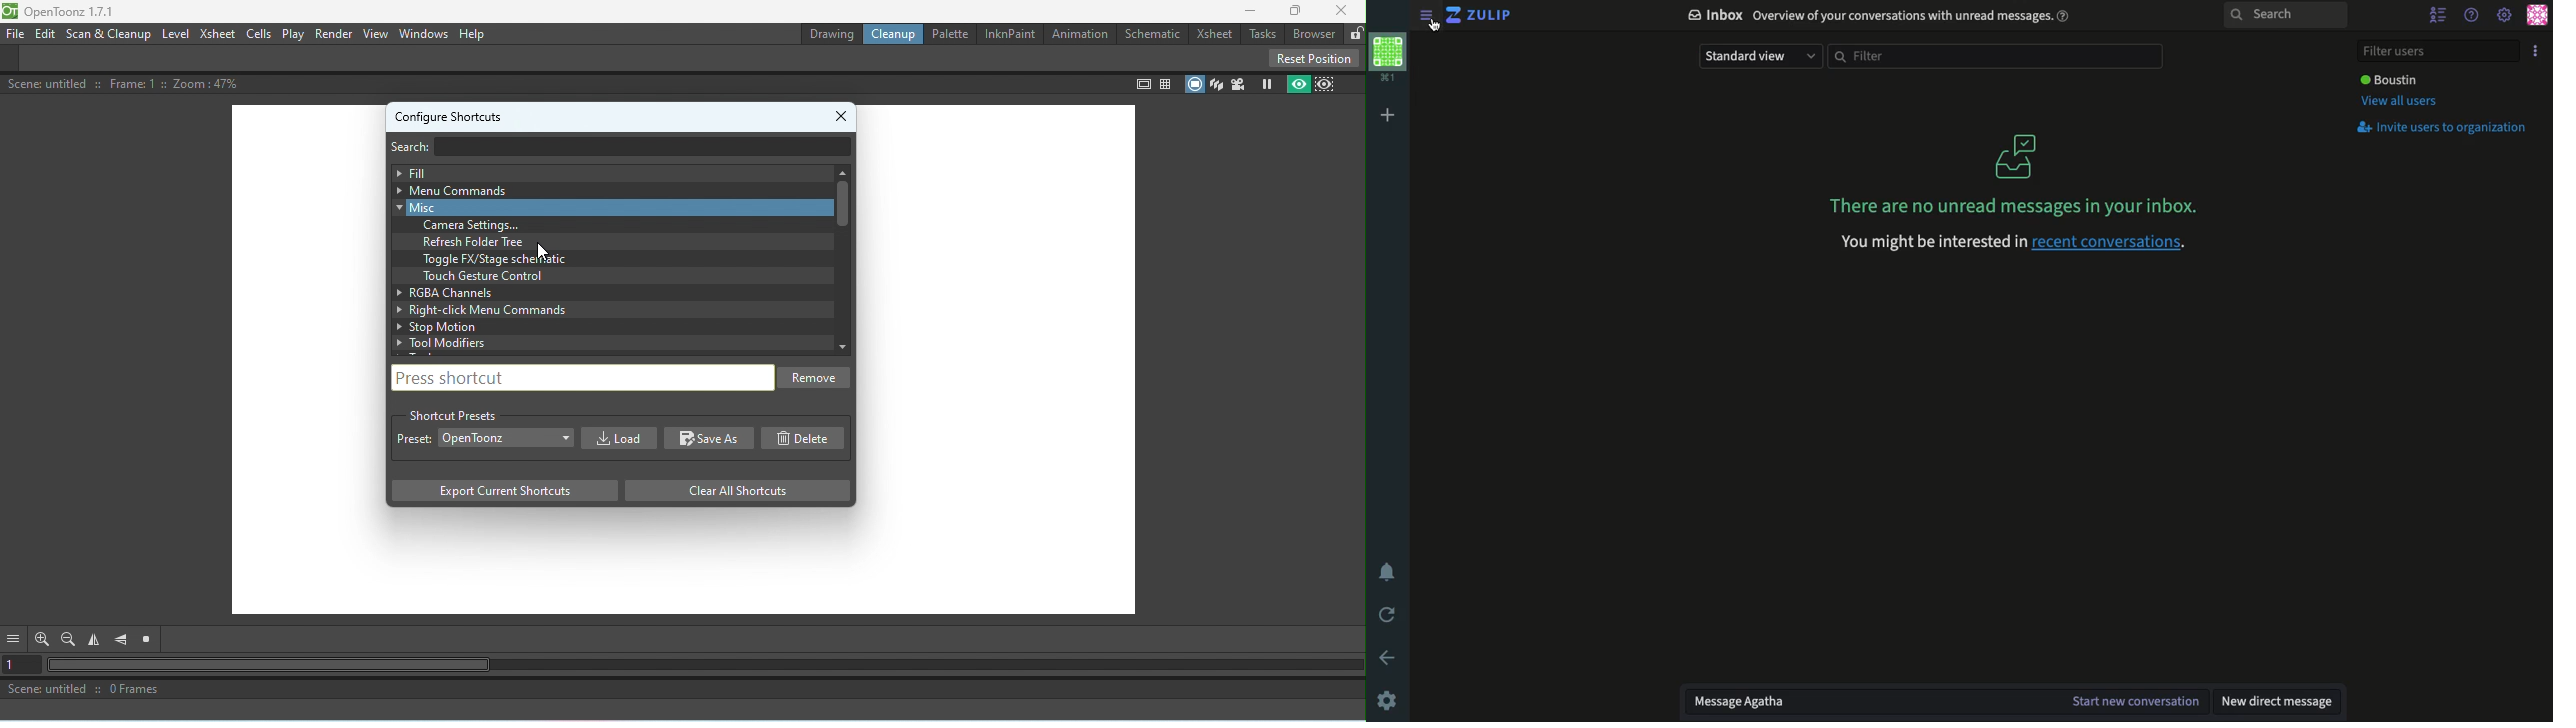 The height and width of the screenshot is (728, 2576). Describe the element at coordinates (97, 641) in the screenshot. I see `Flip horizontal` at that location.